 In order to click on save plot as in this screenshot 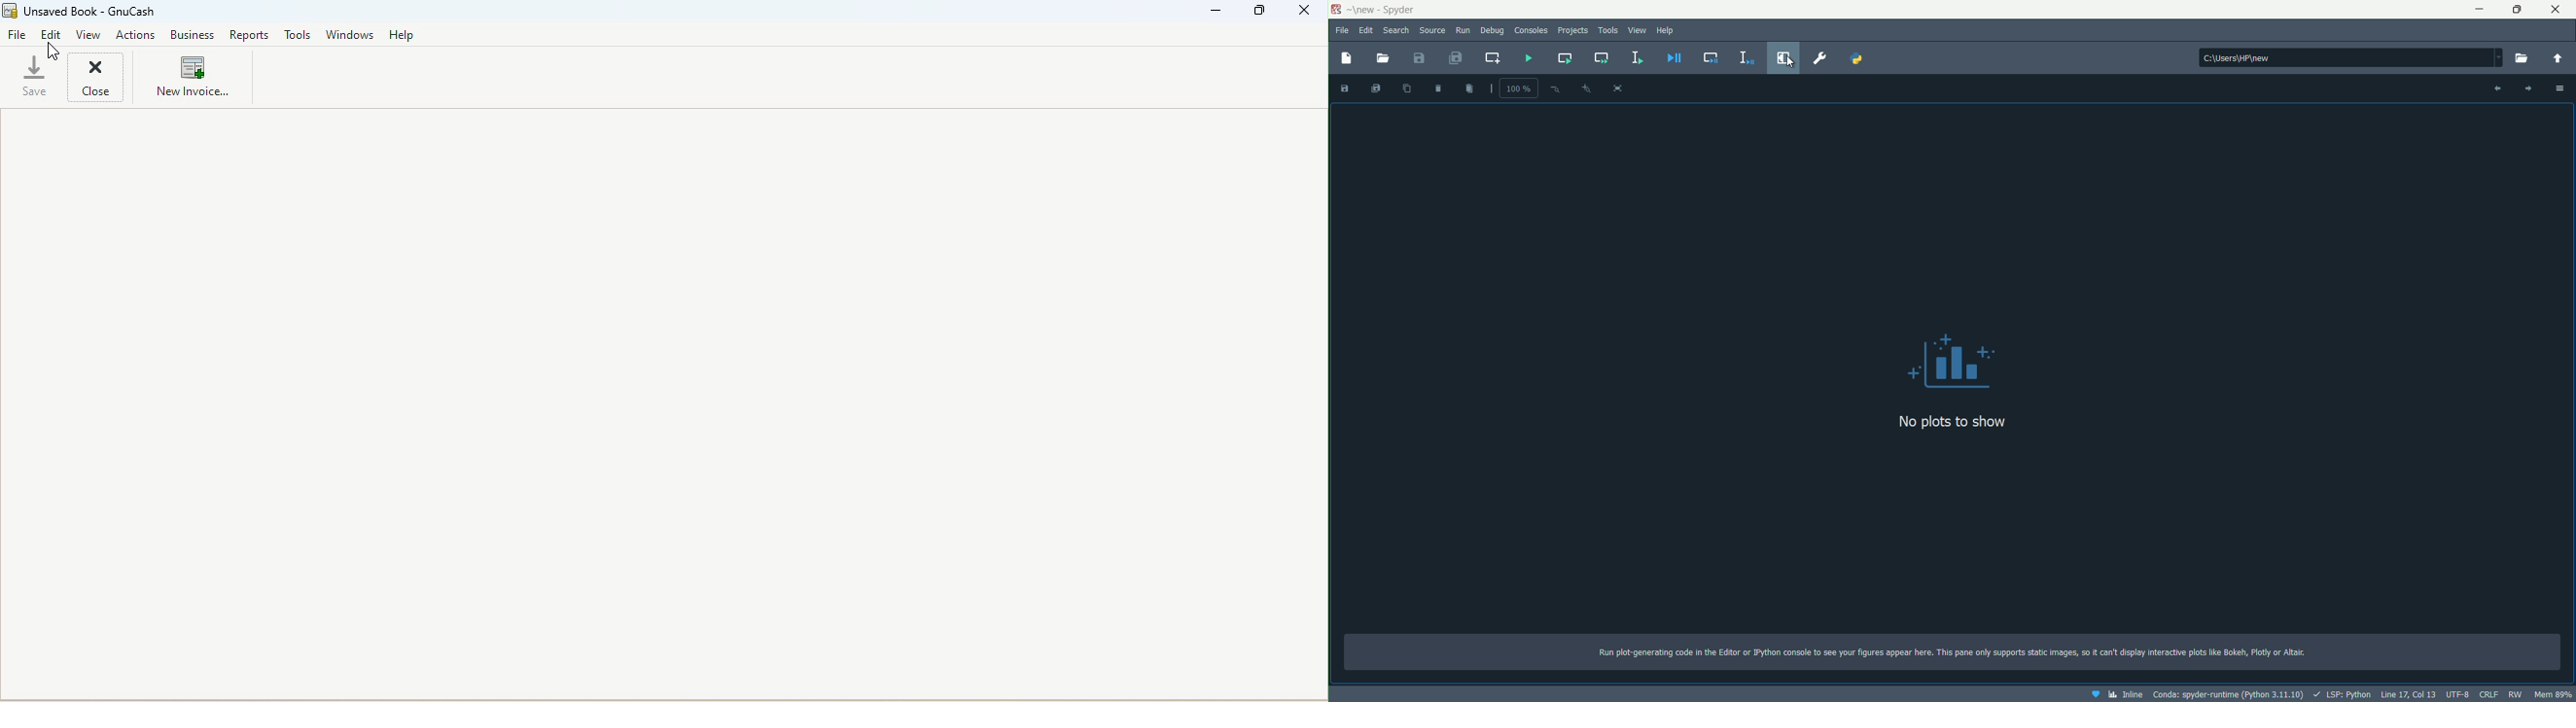, I will do `click(1343, 88)`.